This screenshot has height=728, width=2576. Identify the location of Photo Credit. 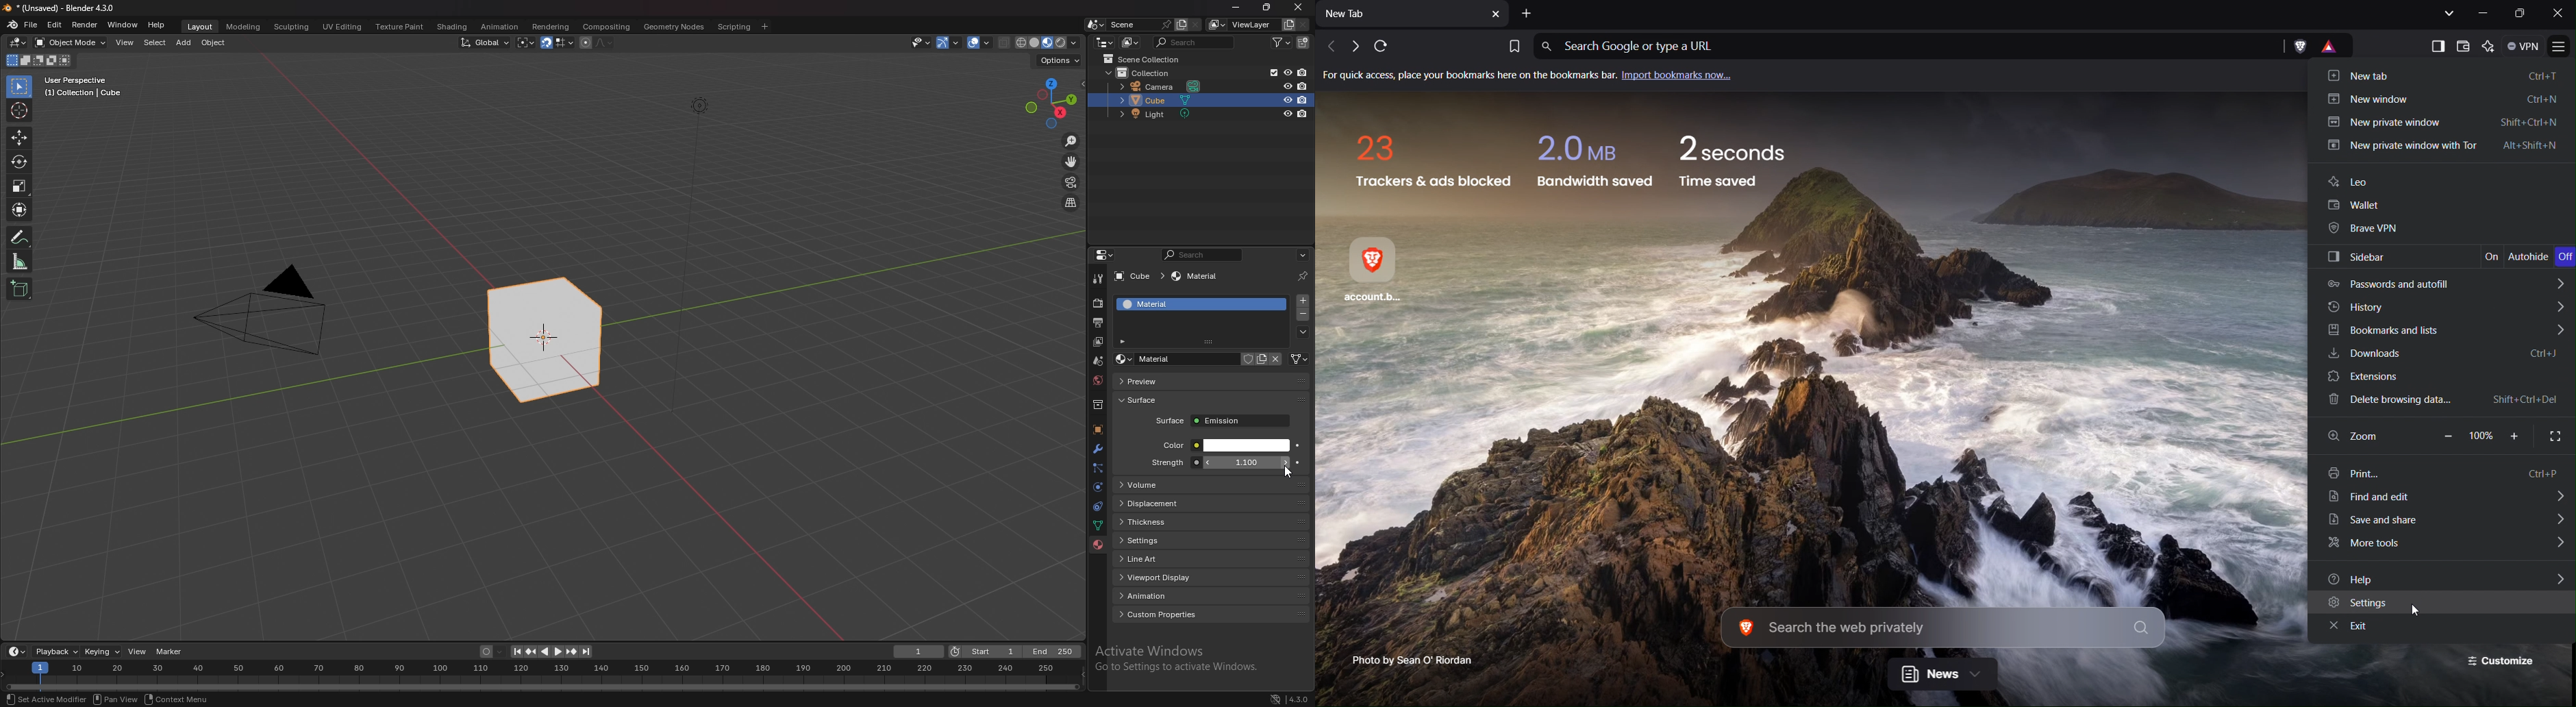
(1407, 659).